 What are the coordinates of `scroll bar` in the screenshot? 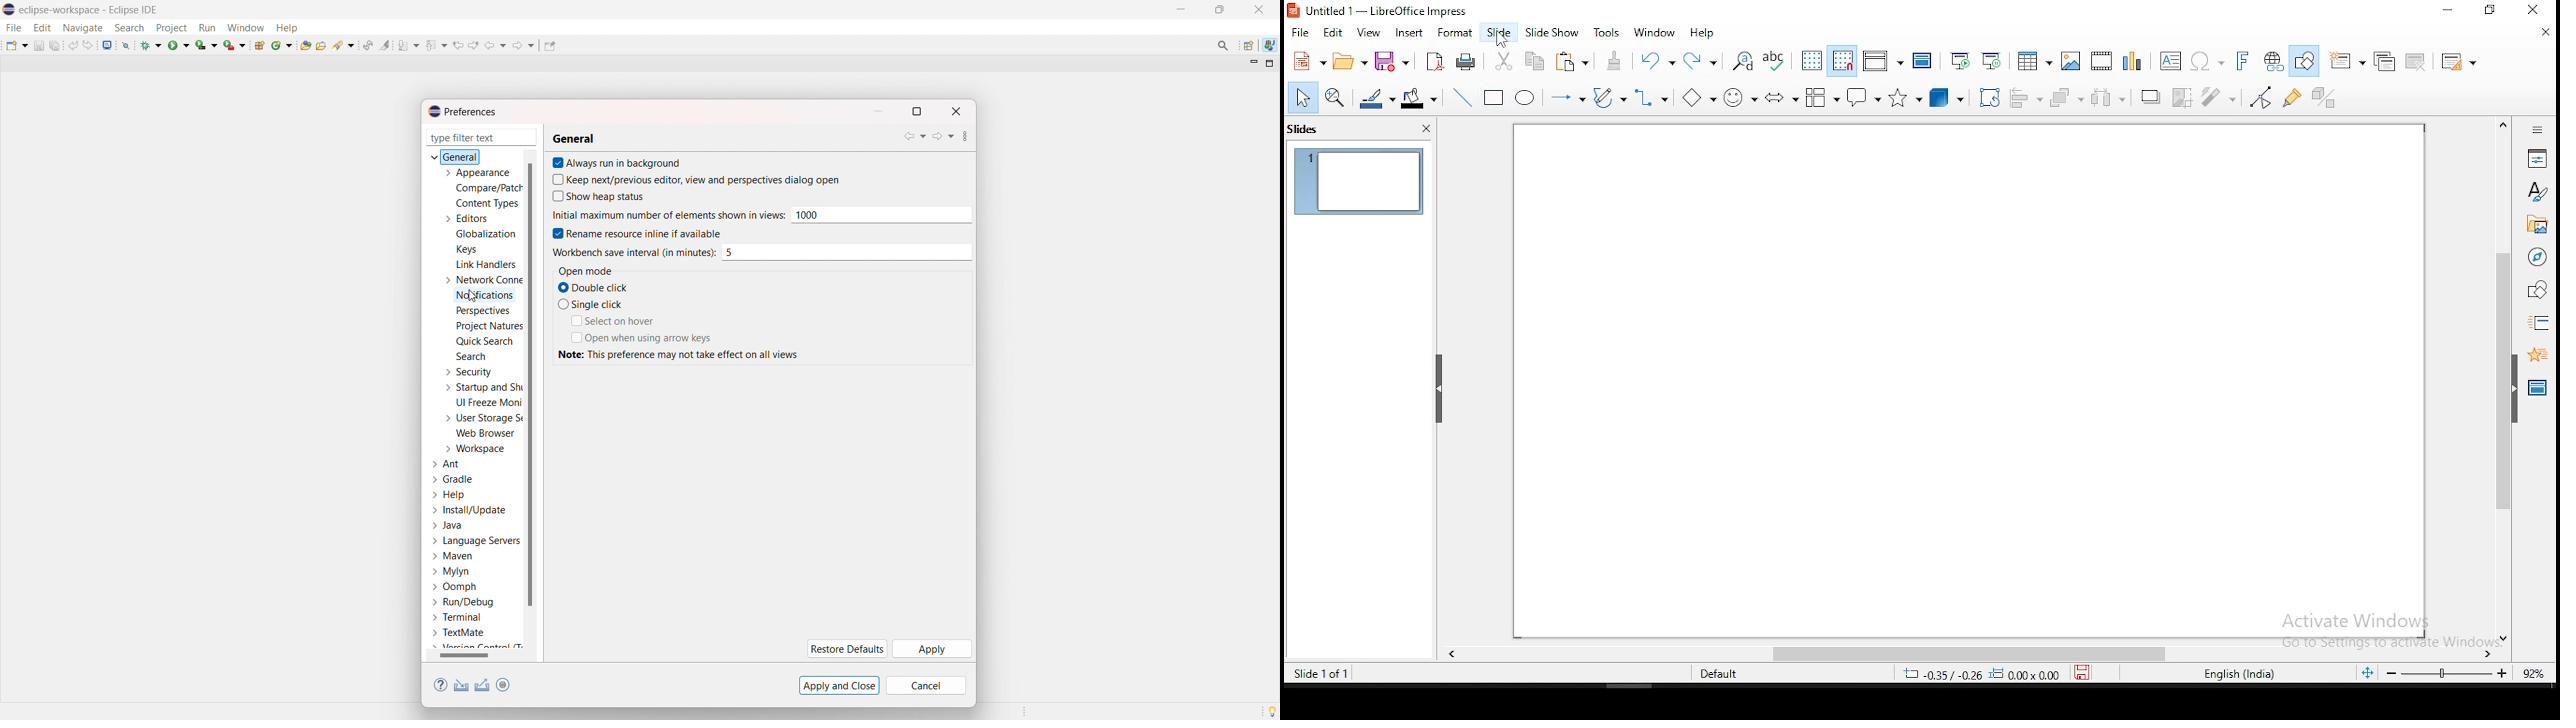 It's located at (1966, 654).